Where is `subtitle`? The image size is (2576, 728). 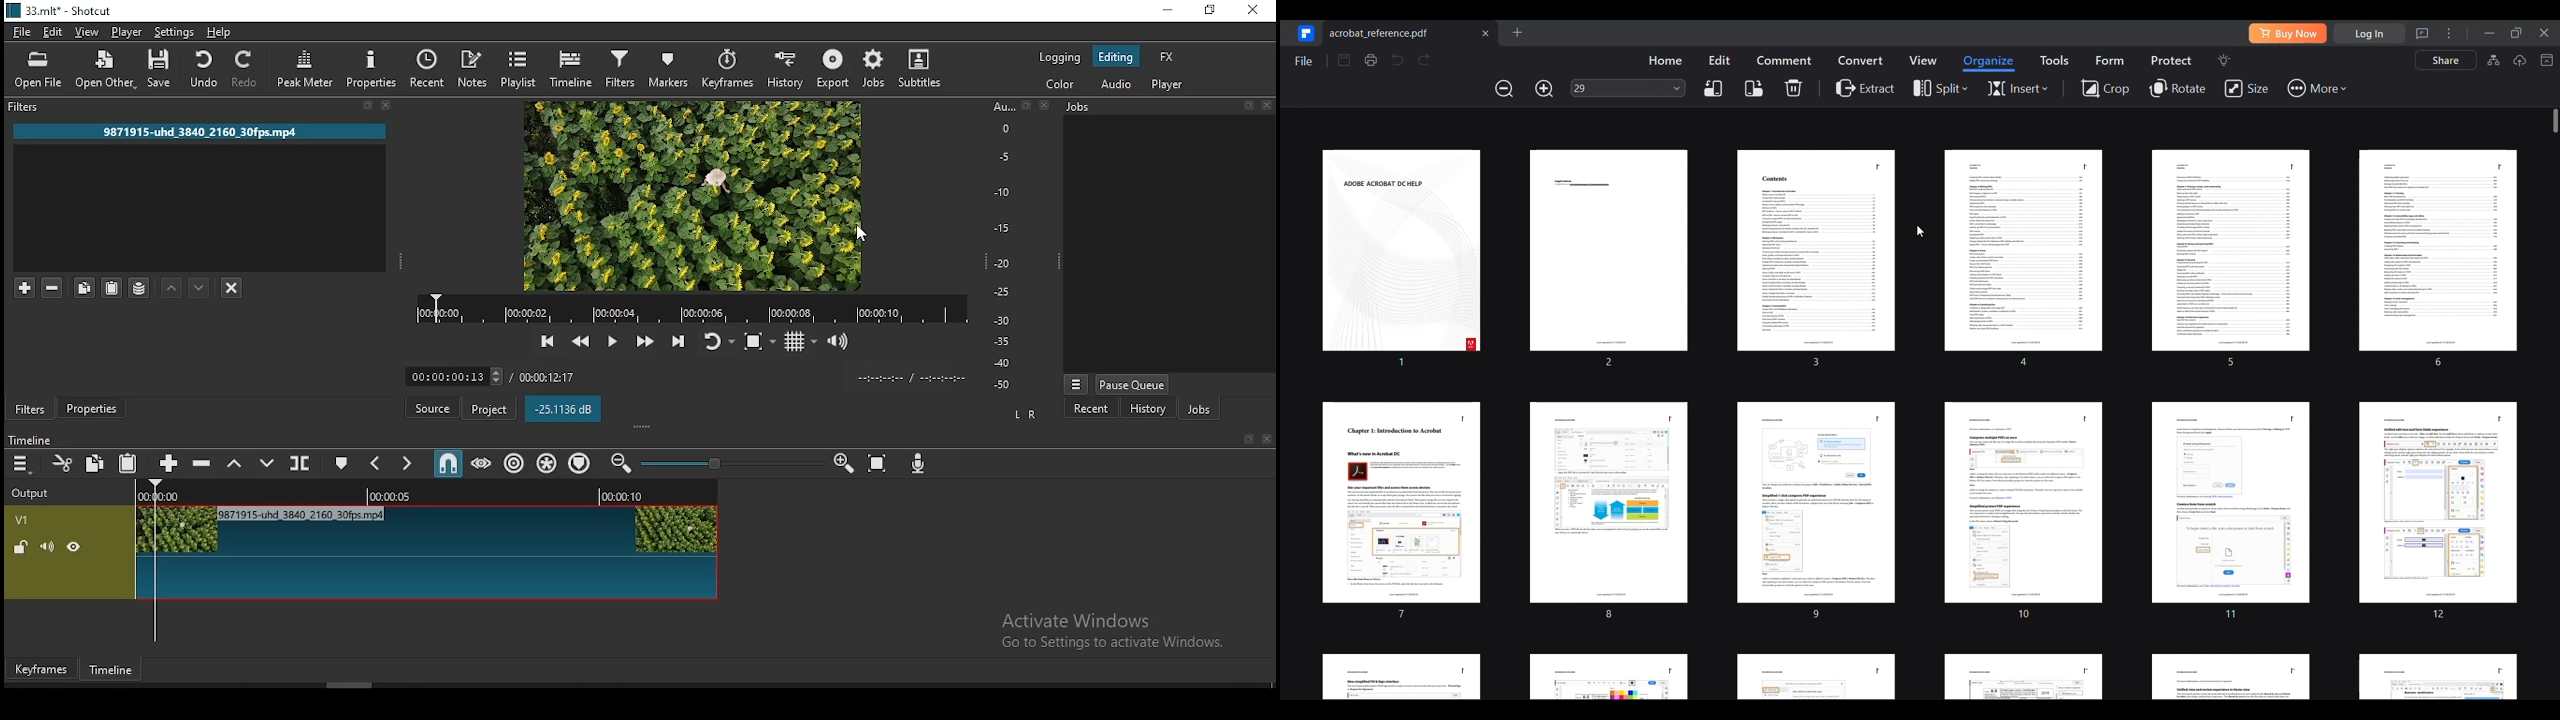 subtitle is located at coordinates (920, 68).